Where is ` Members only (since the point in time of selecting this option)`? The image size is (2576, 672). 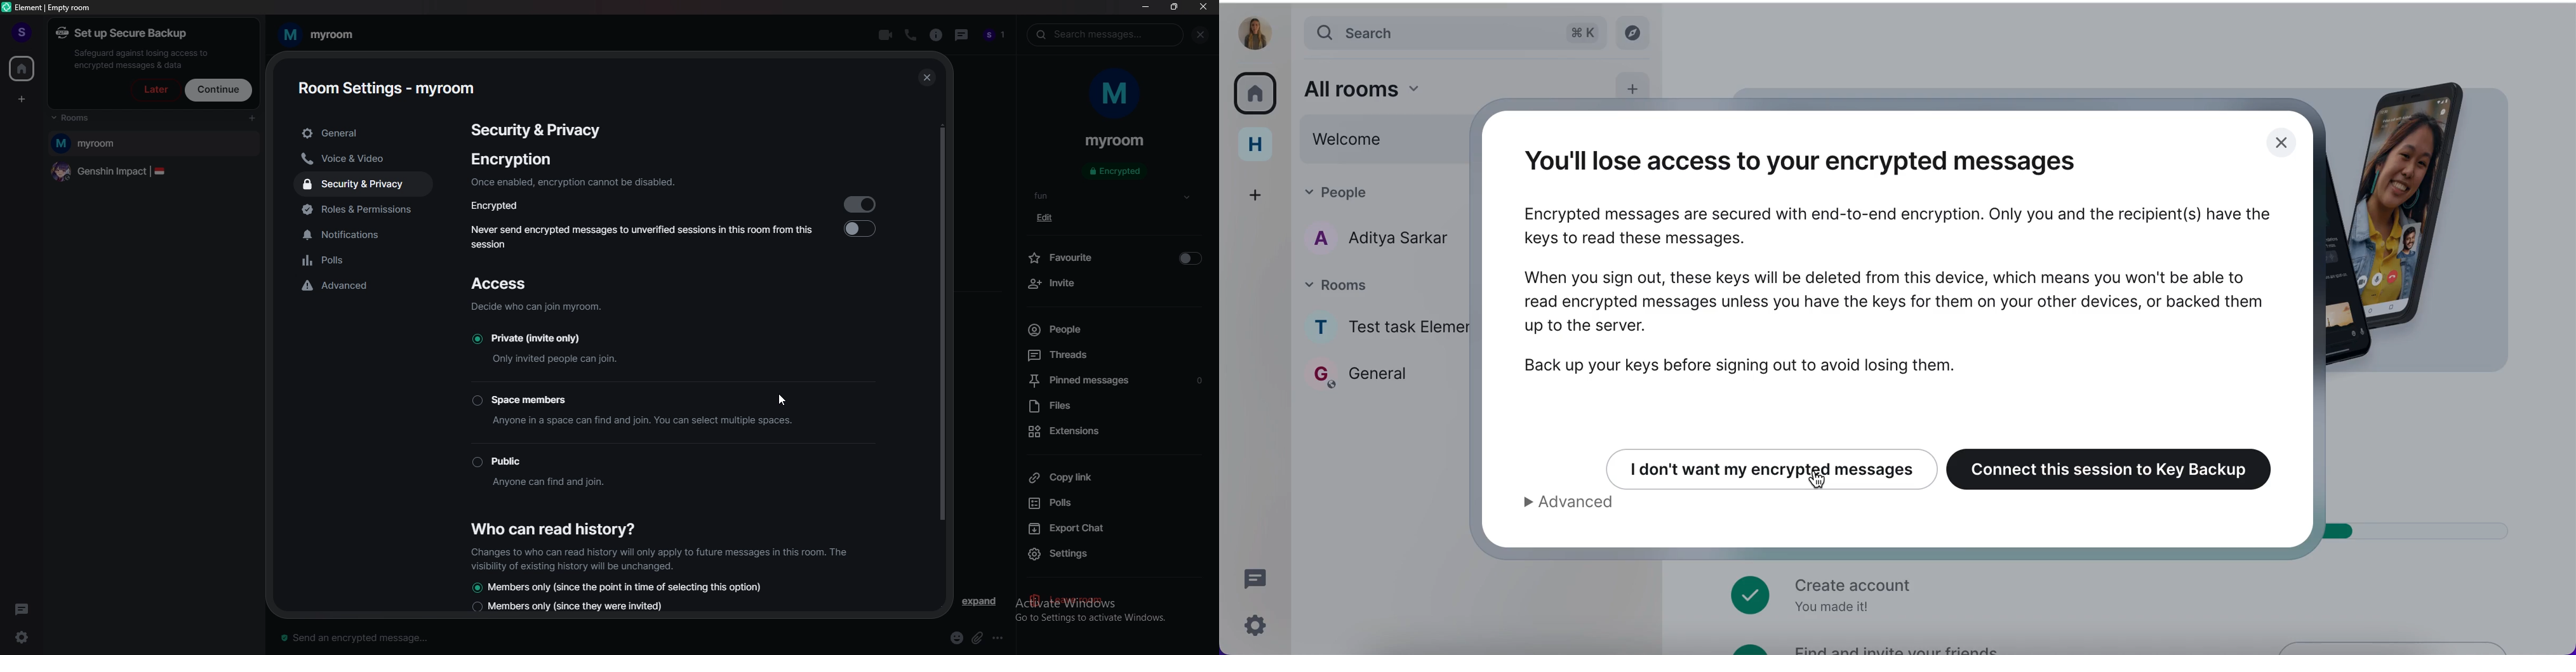
 Members only (since the point in time of selecting this option) is located at coordinates (620, 586).